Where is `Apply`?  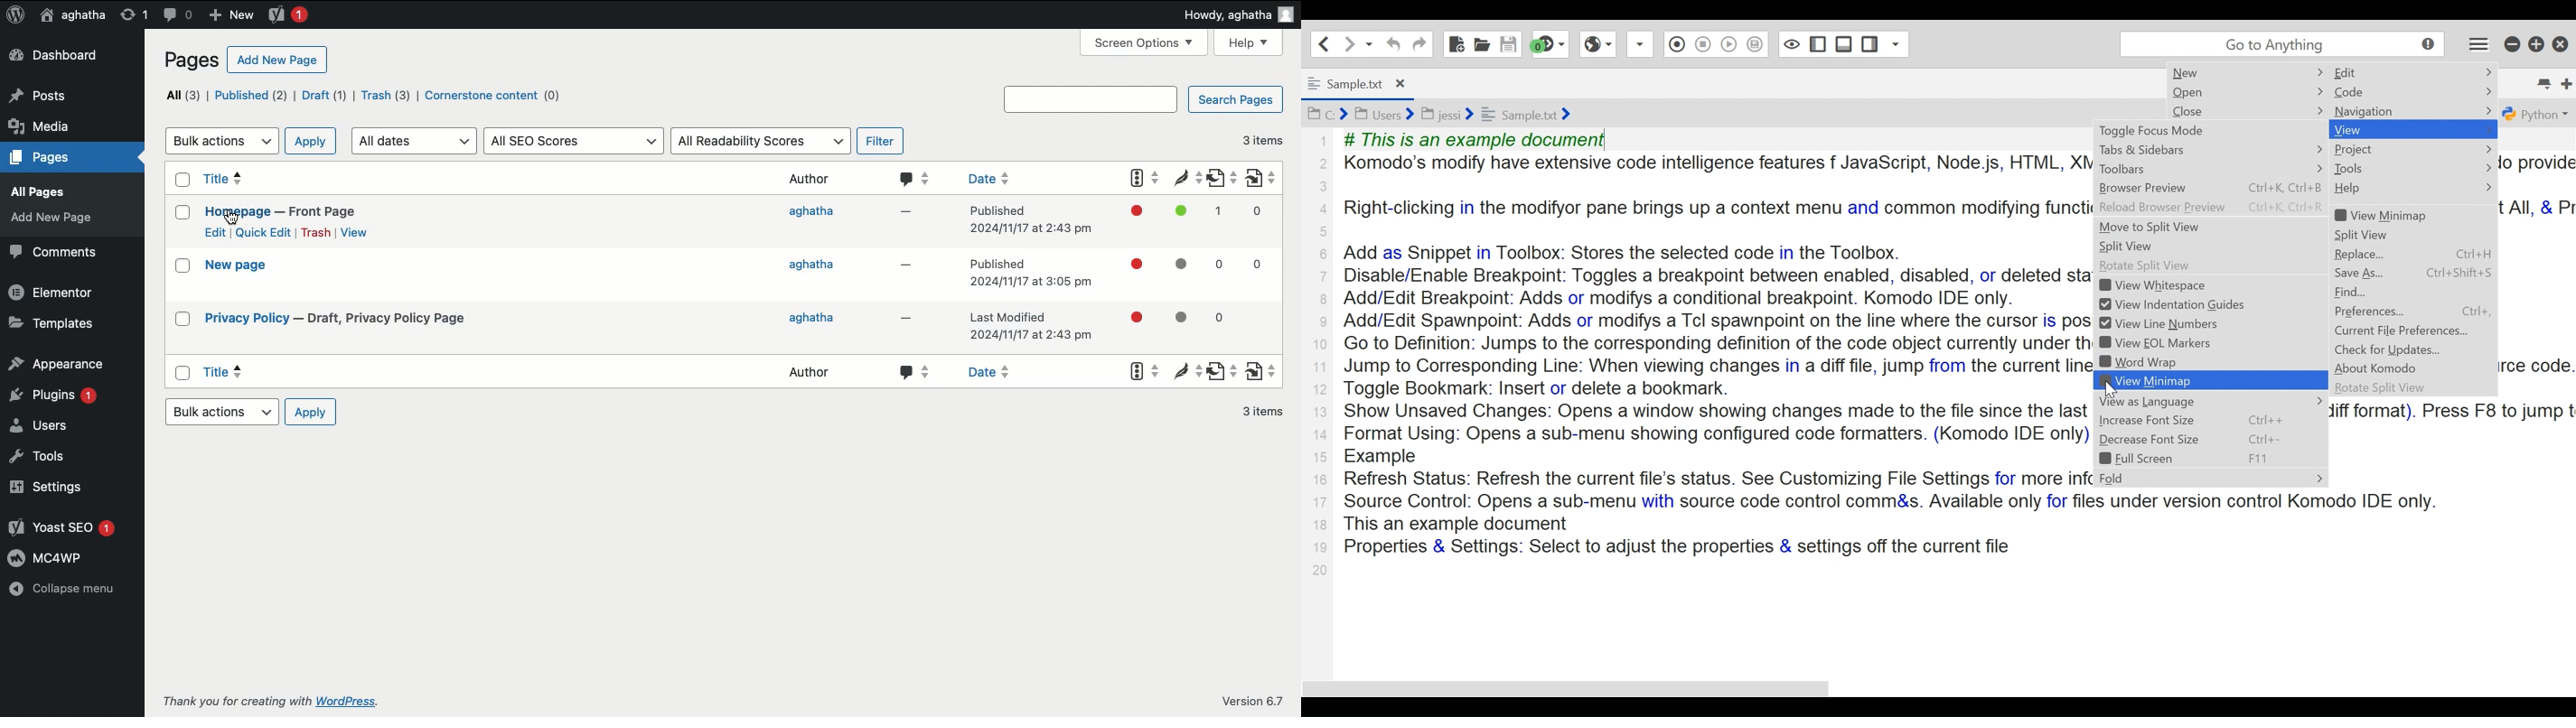 Apply is located at coordinates (310, 413).